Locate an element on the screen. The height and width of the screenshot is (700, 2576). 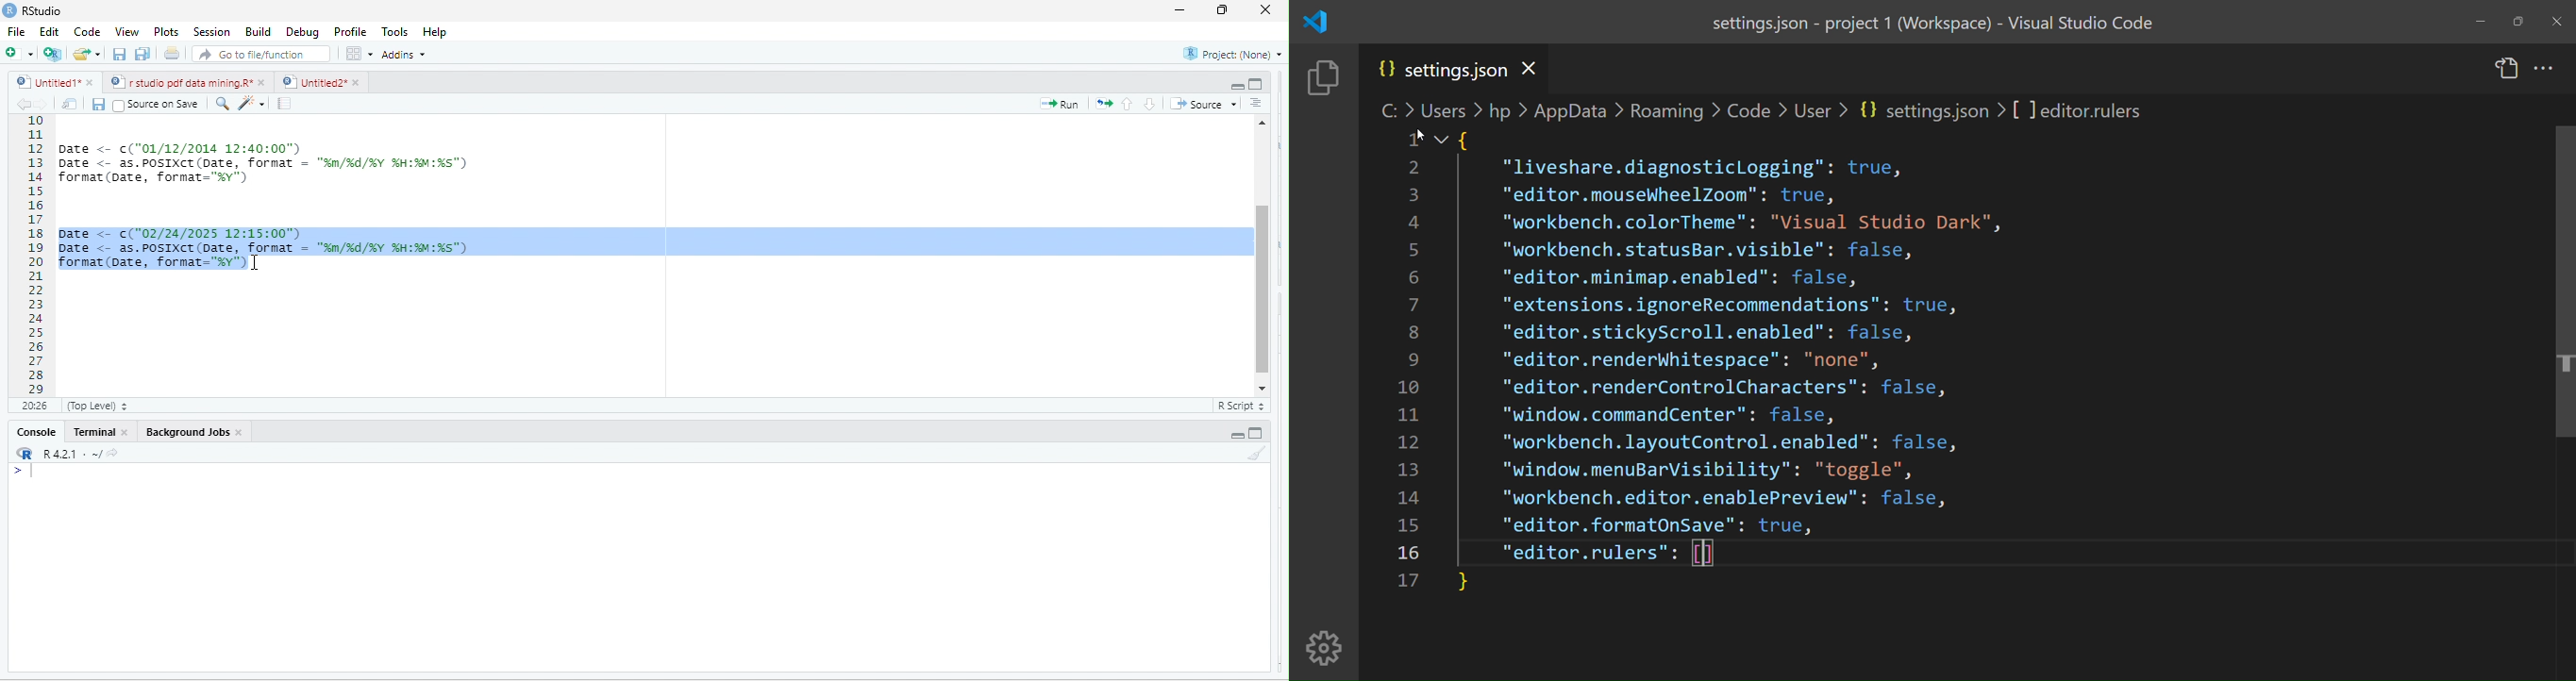
show document outline is located at coordinates (1260, 103).